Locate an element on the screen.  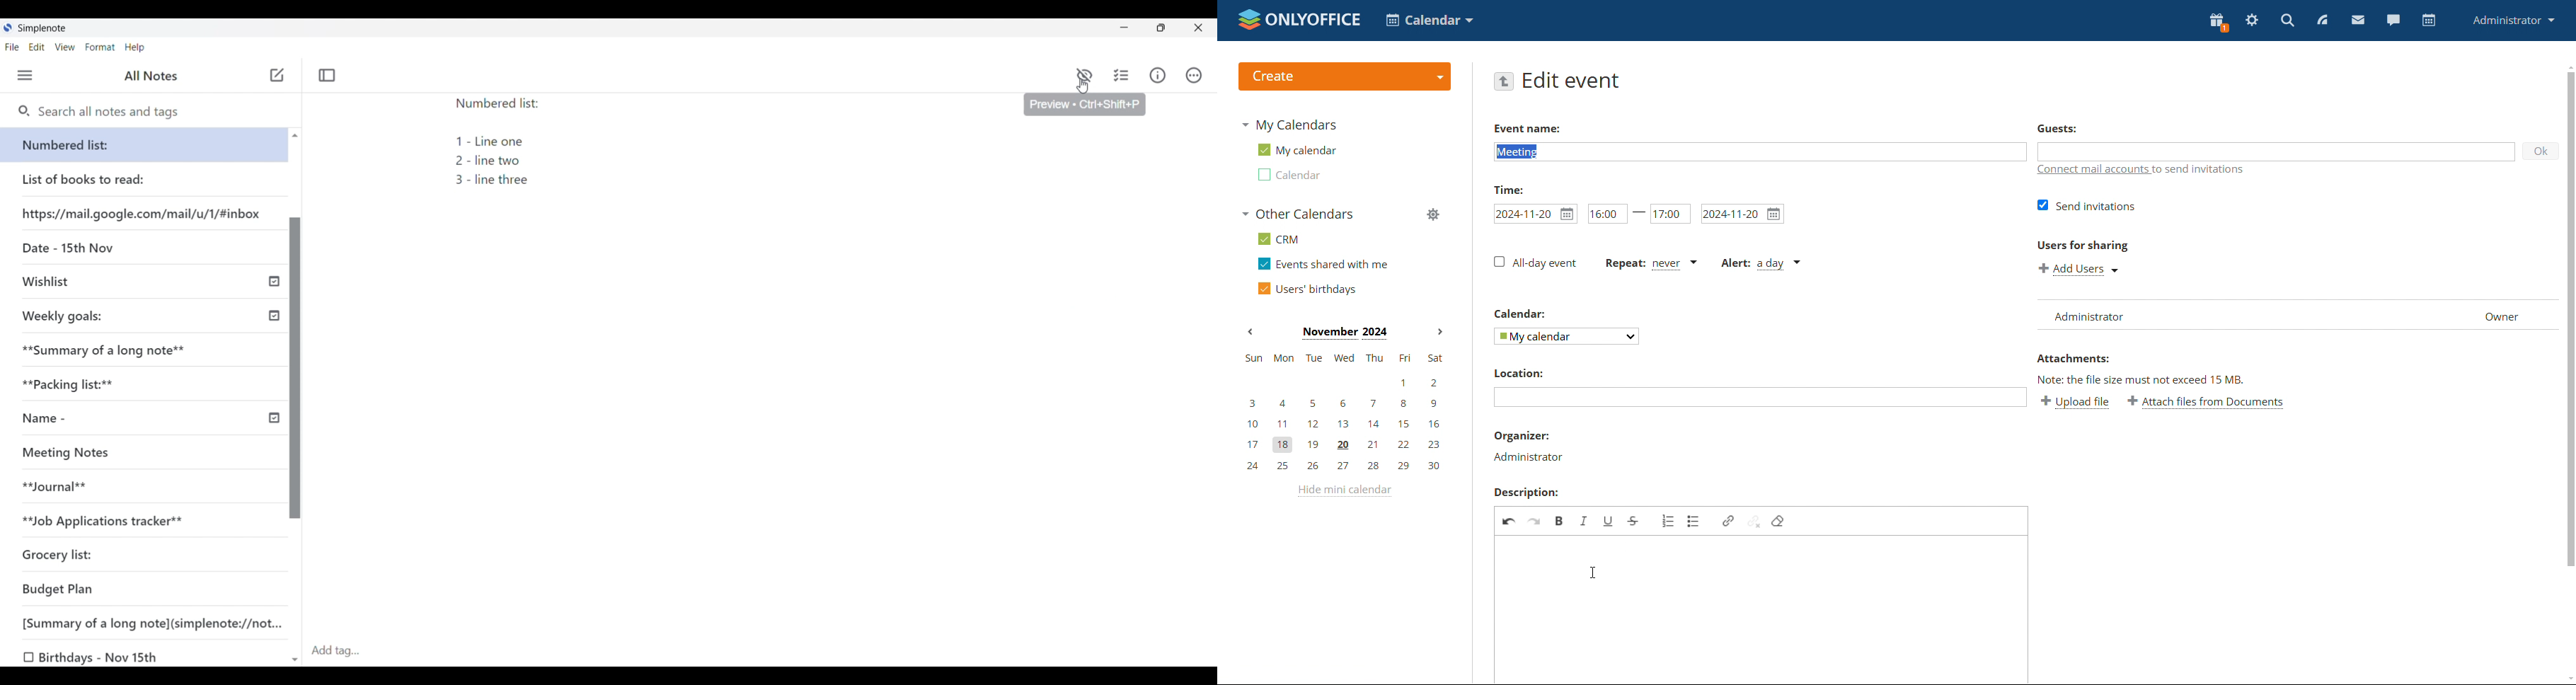
list of users is located at coordinates (2295, 315).